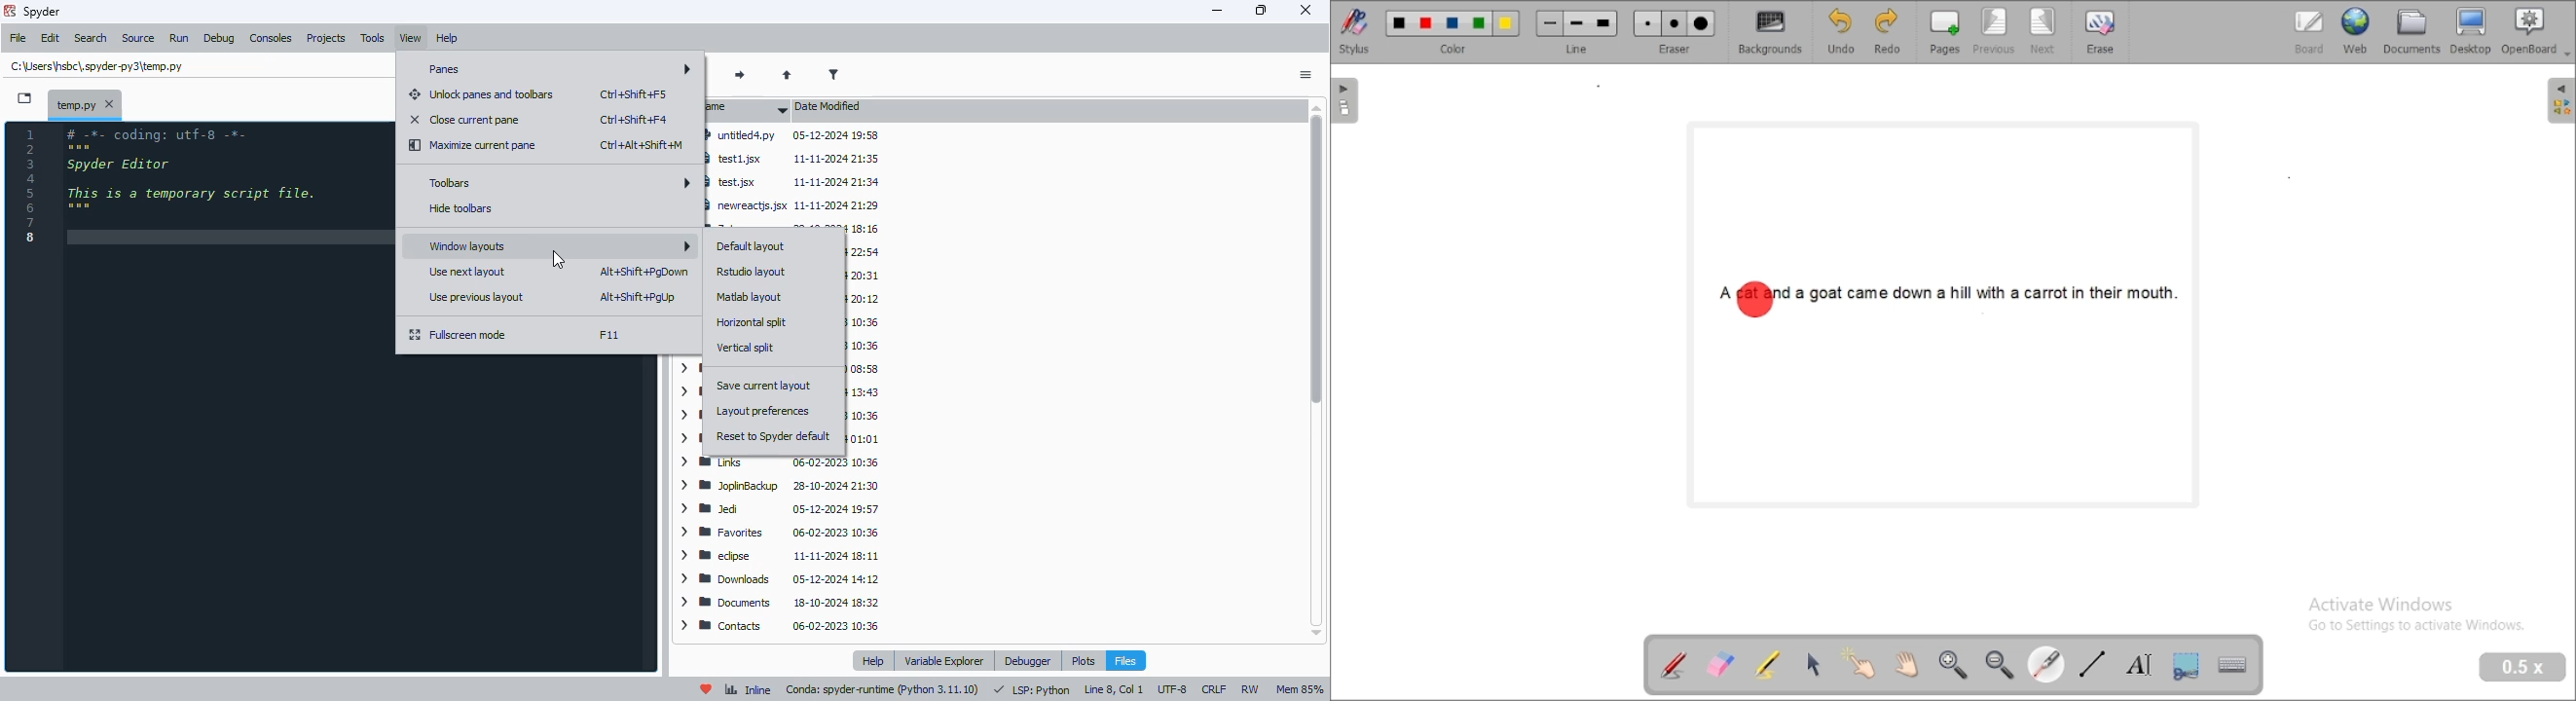 This screenshot has width=2576, height=728. What do you see at coordinates (781, 485) in the screenshot?
I see `JoplinBackup` at bounding box center [781, 485].